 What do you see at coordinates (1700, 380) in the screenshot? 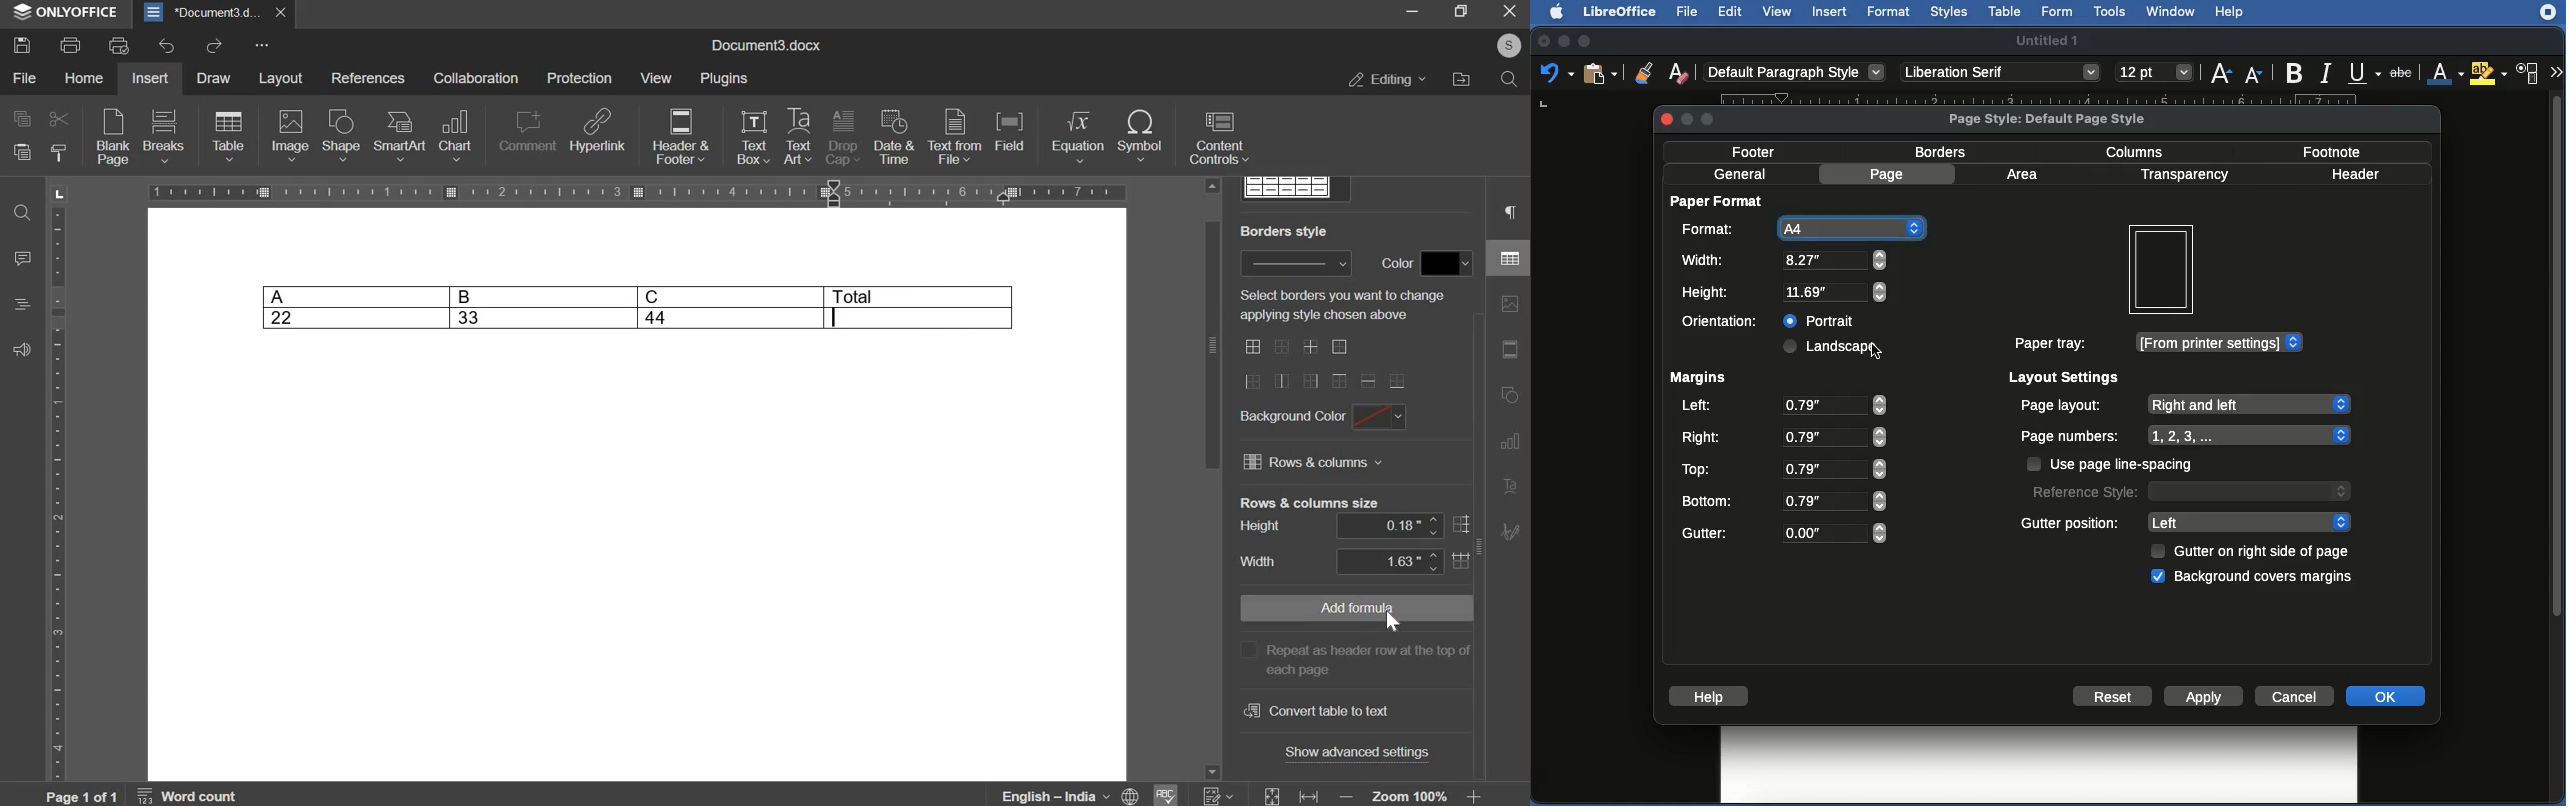
I see `Margins` at bounding box center [1700, 380].